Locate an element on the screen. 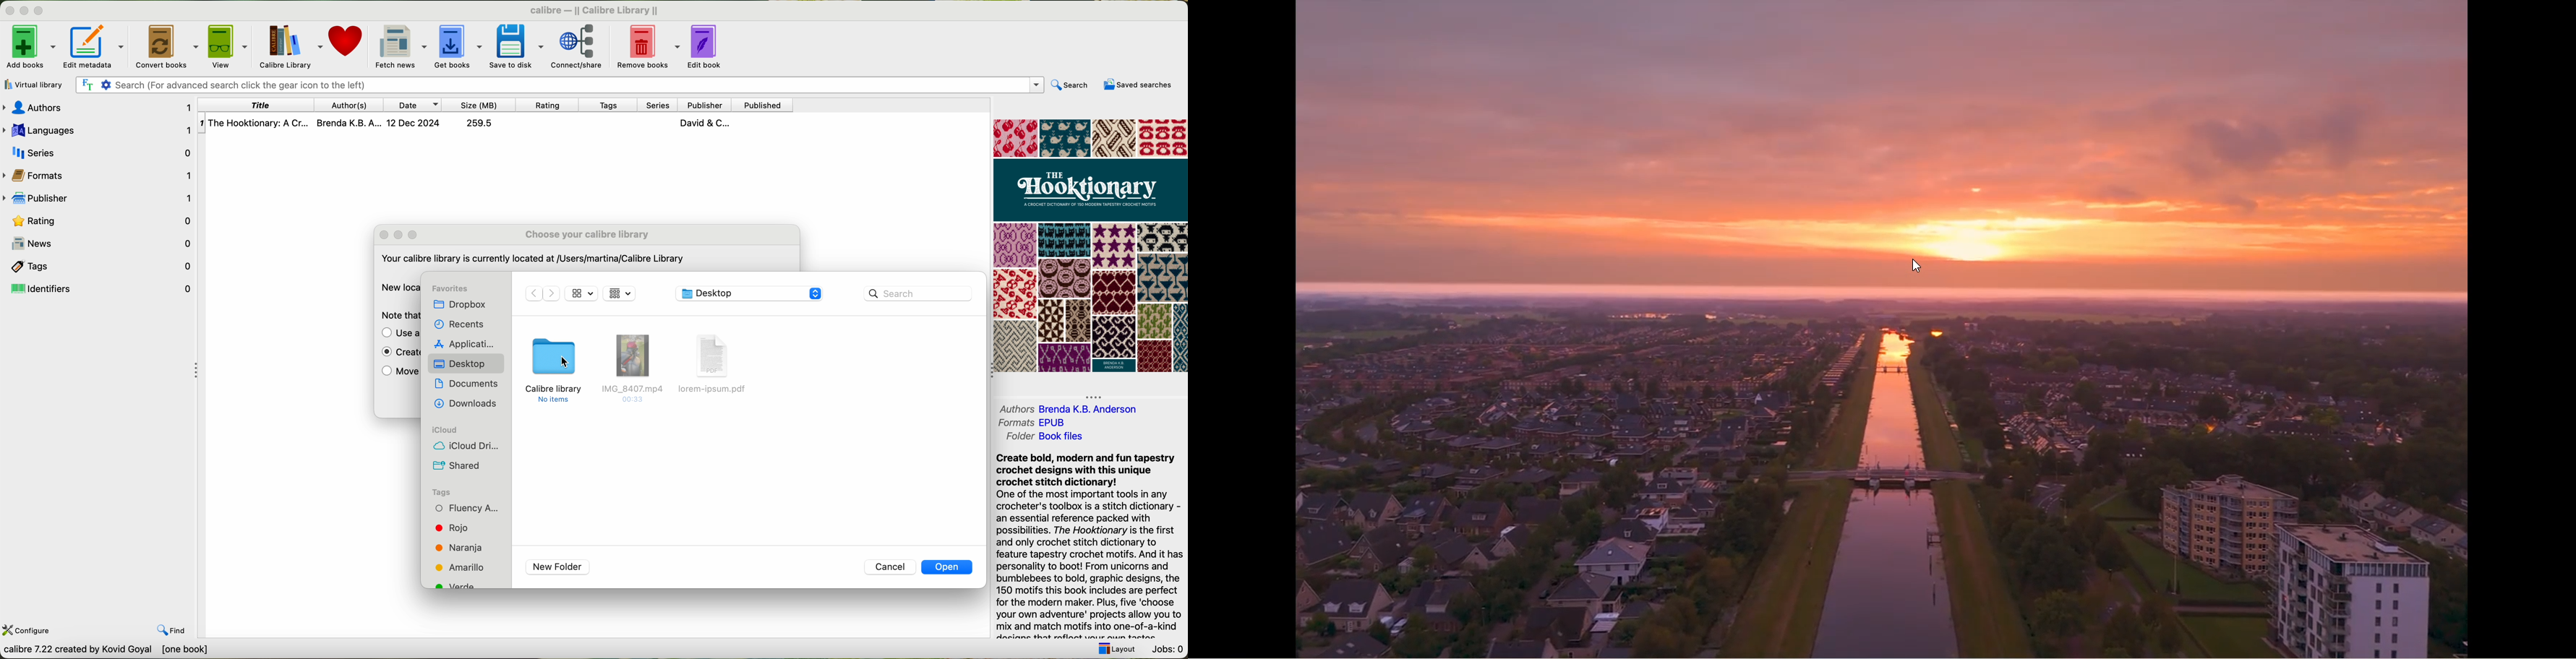 Image resolution: width=2576 pixels, height=672 pixels. open is located at coordinates (948, 567).